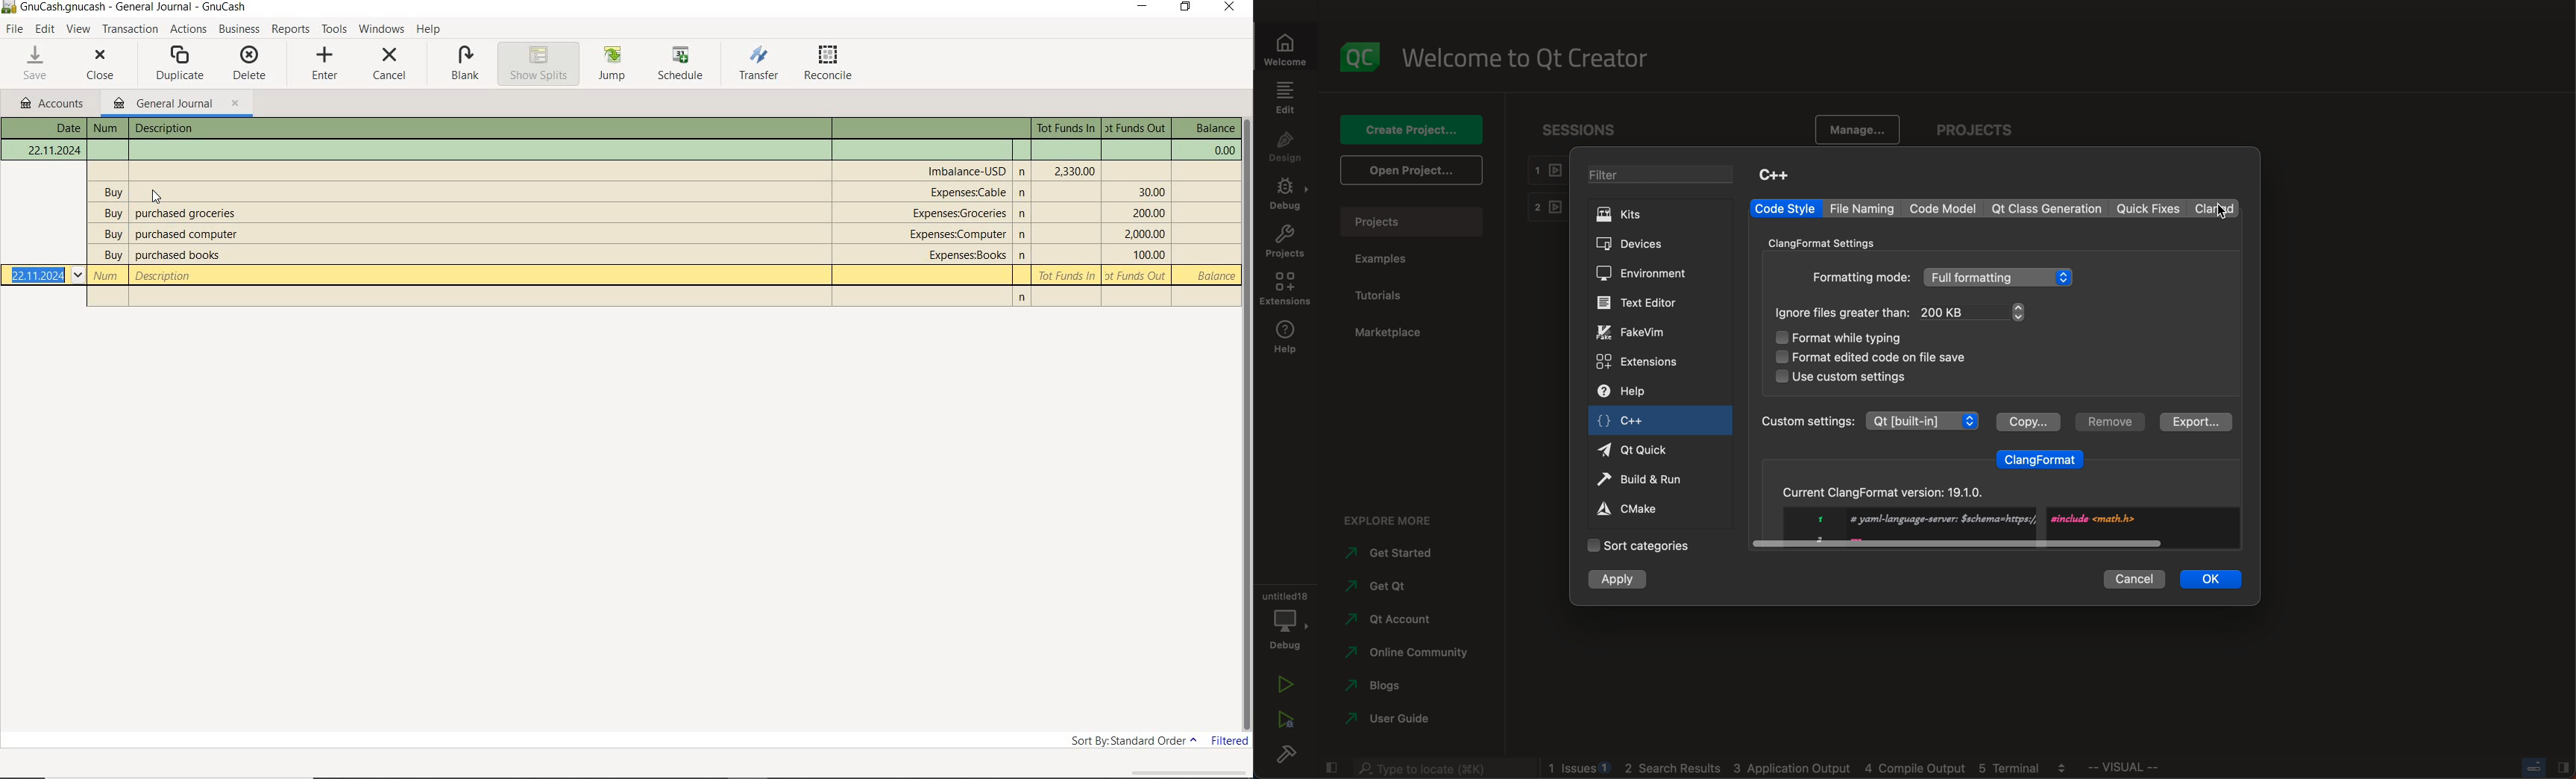 Image resolution: width=2576 pixels, height=784 pixels. What do you see at coordinates (629, 254) in the screenshot?
I see `Text` at bounding box center [629, 254].